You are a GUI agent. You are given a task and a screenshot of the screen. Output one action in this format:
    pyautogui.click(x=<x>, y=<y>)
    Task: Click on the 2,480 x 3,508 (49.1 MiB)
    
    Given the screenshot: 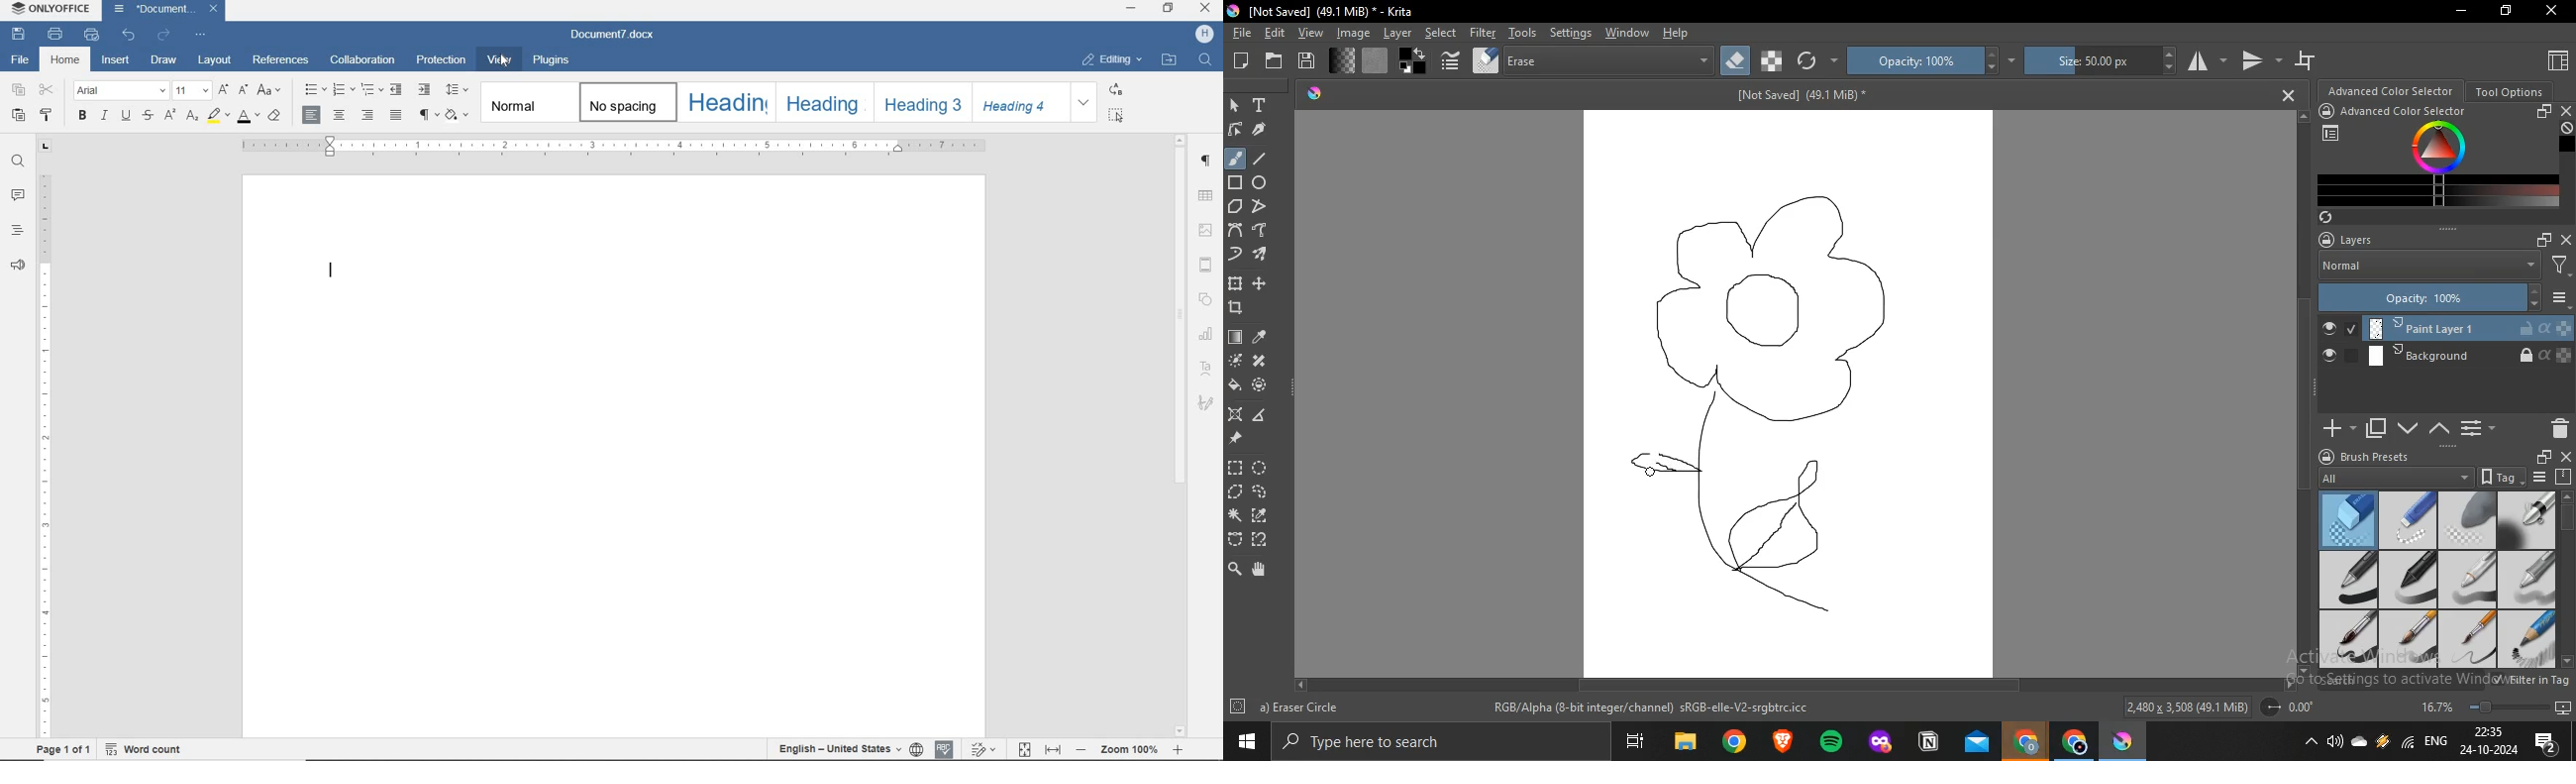 What is the action you would take?
    pyautogui.click(x=2186, y=706)
    